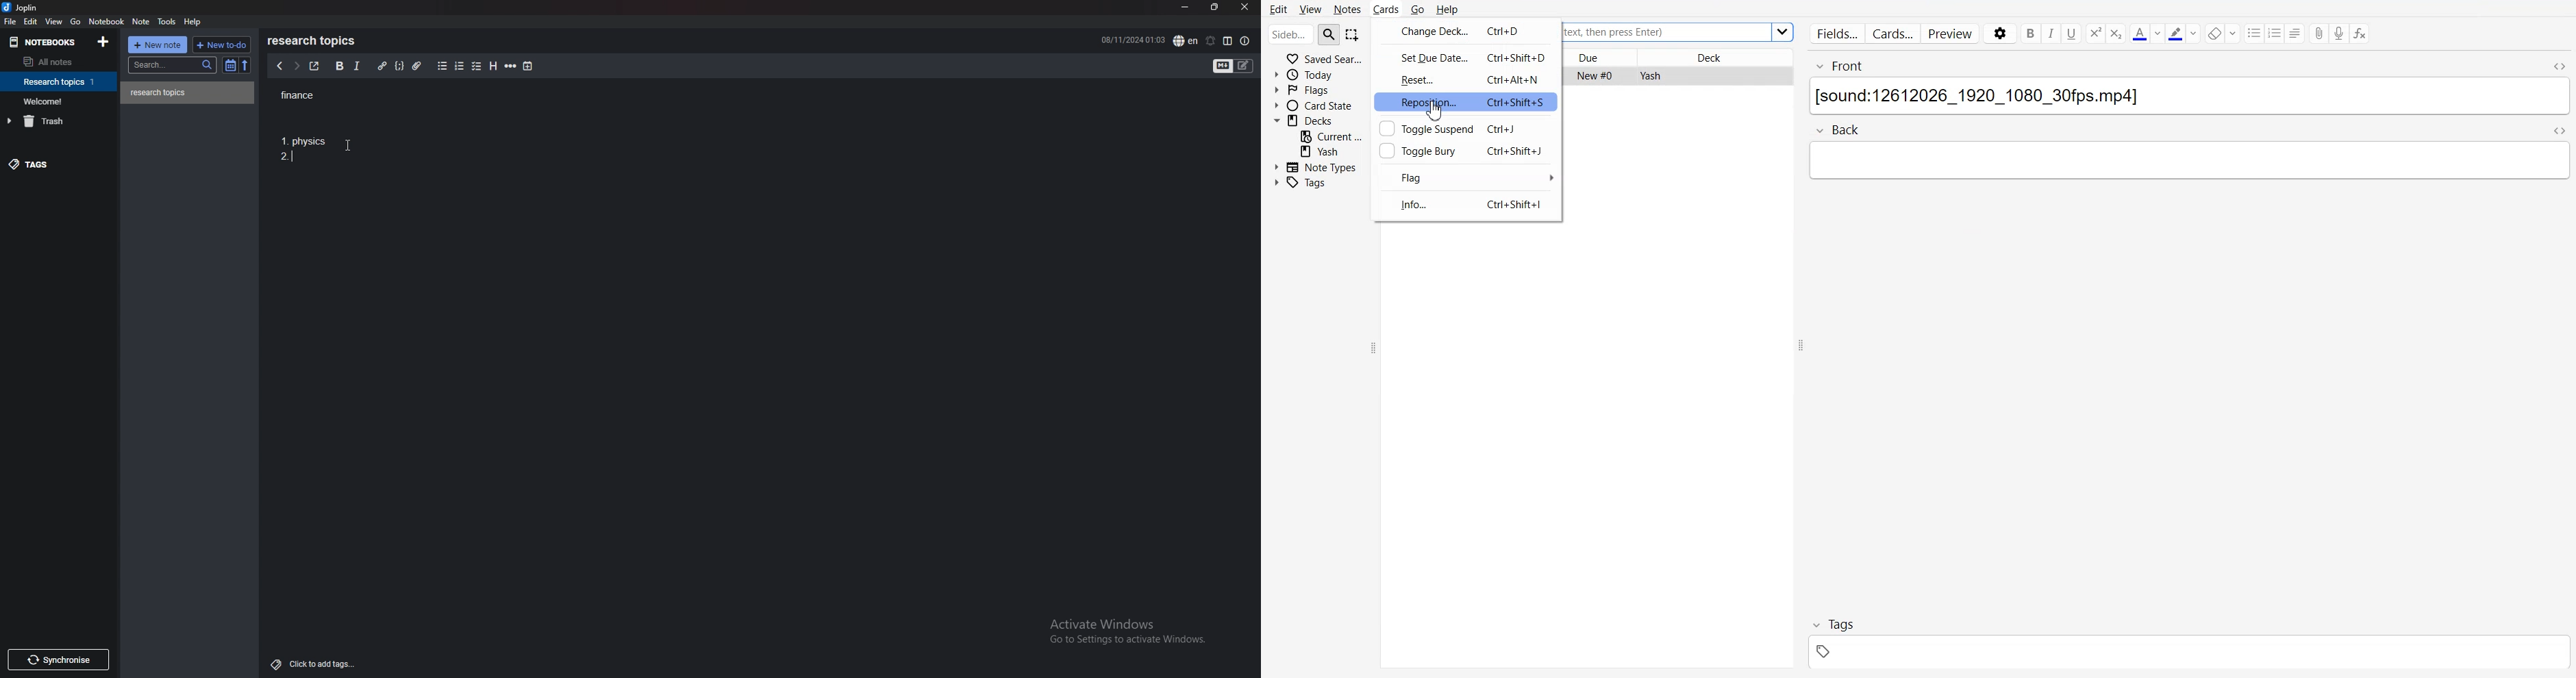 Image resolution: width=2576 pixels, height=700 pixels. Describe the element at coordinates (102, 41) in the screenshot. I see `add notebook` at that location.